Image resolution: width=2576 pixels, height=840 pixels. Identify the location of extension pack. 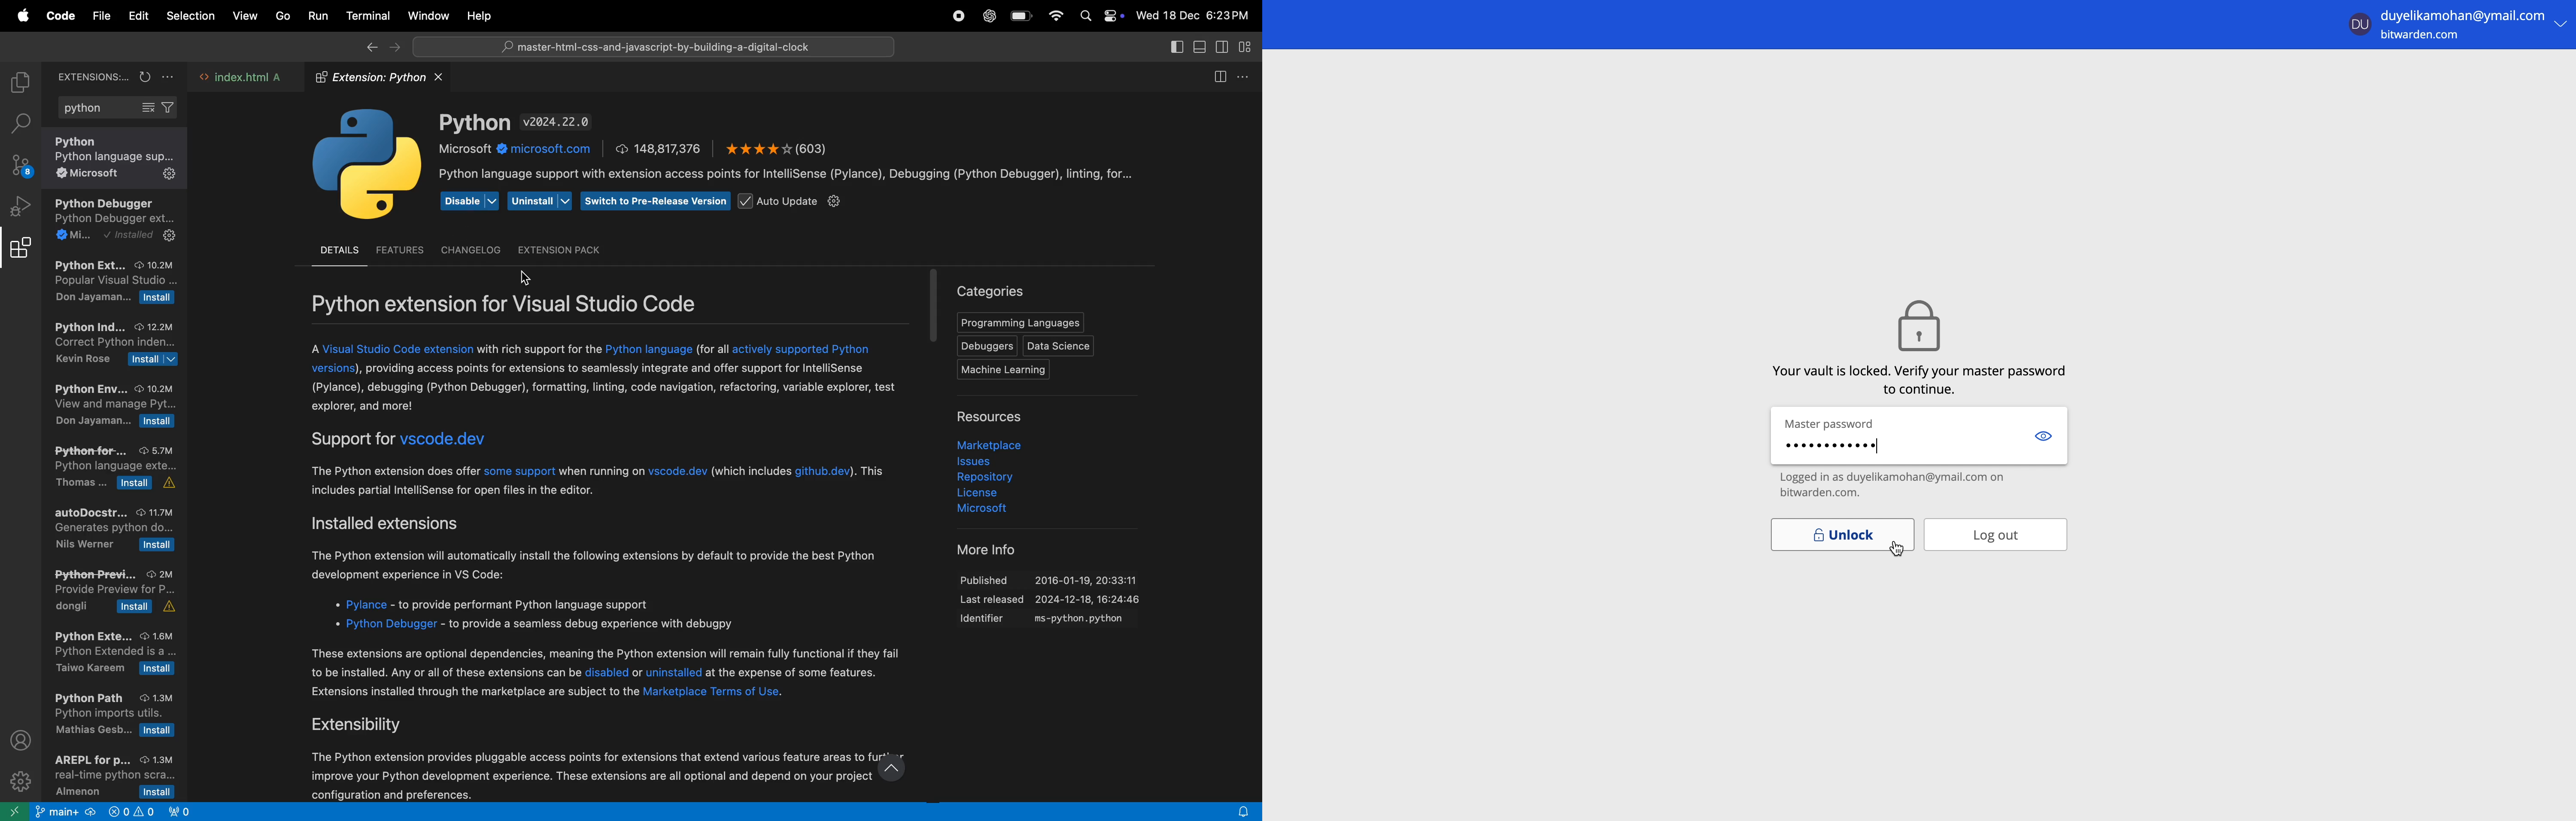
(557, 250).